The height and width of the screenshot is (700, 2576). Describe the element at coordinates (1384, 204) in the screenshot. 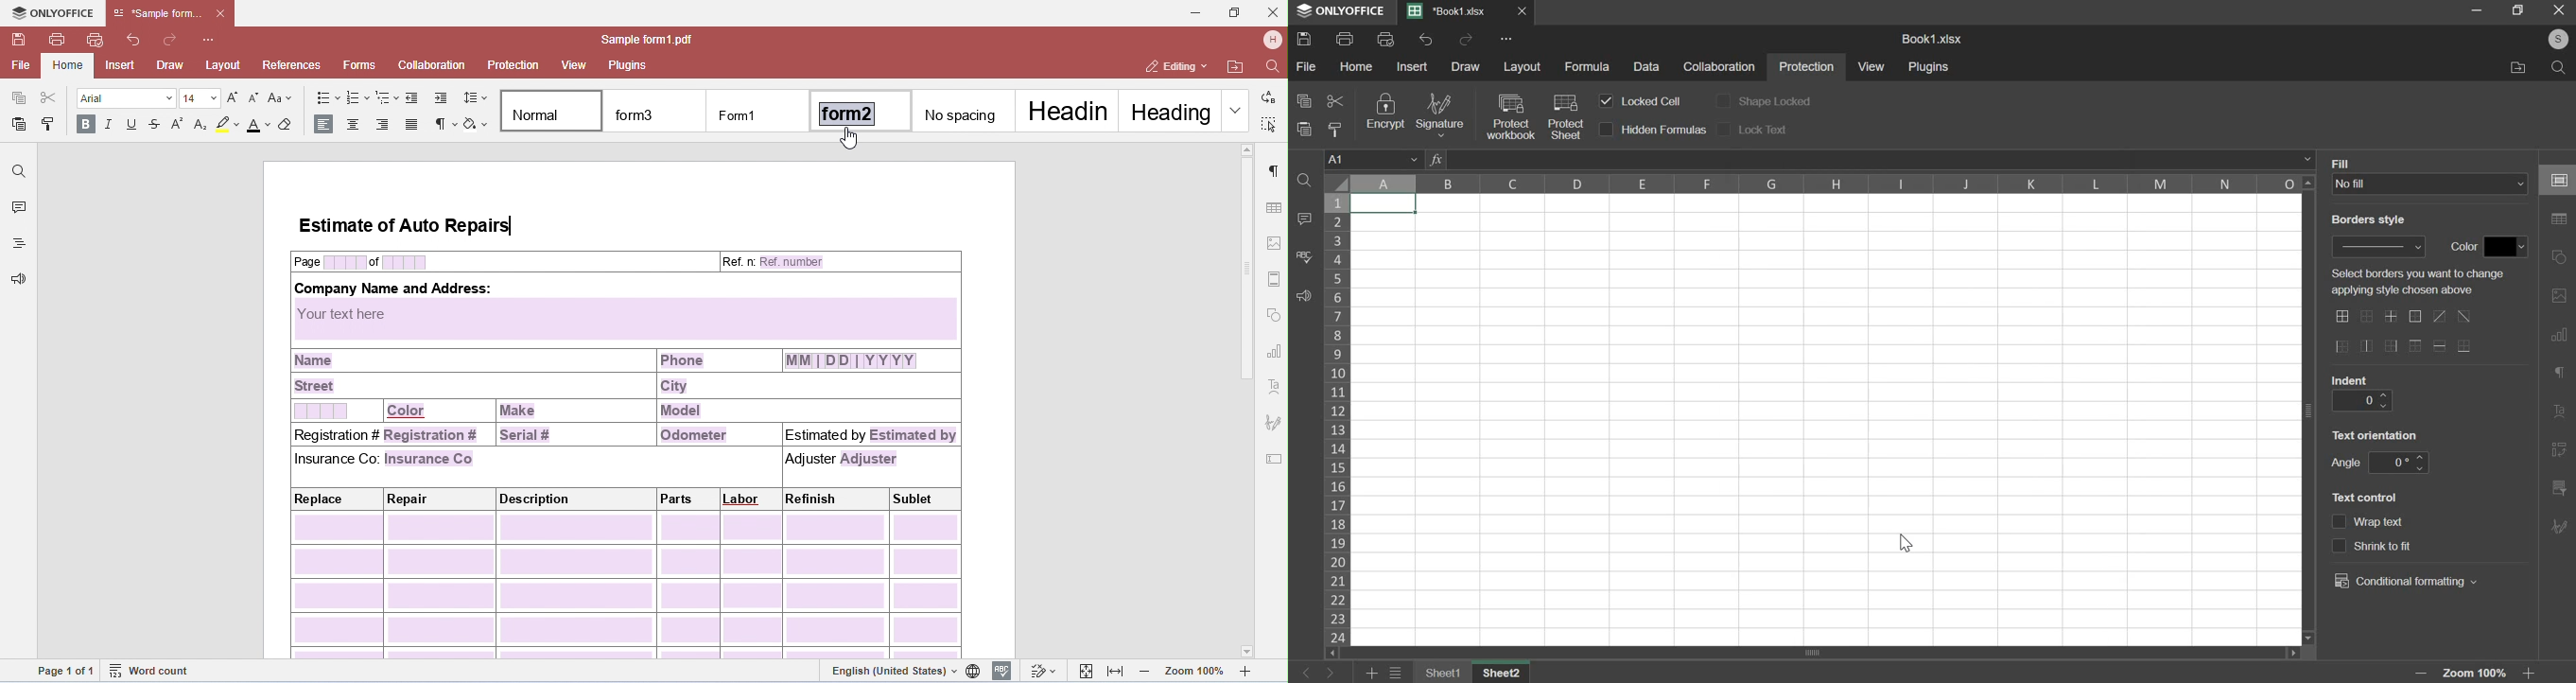

I see `selected cell` at that location.